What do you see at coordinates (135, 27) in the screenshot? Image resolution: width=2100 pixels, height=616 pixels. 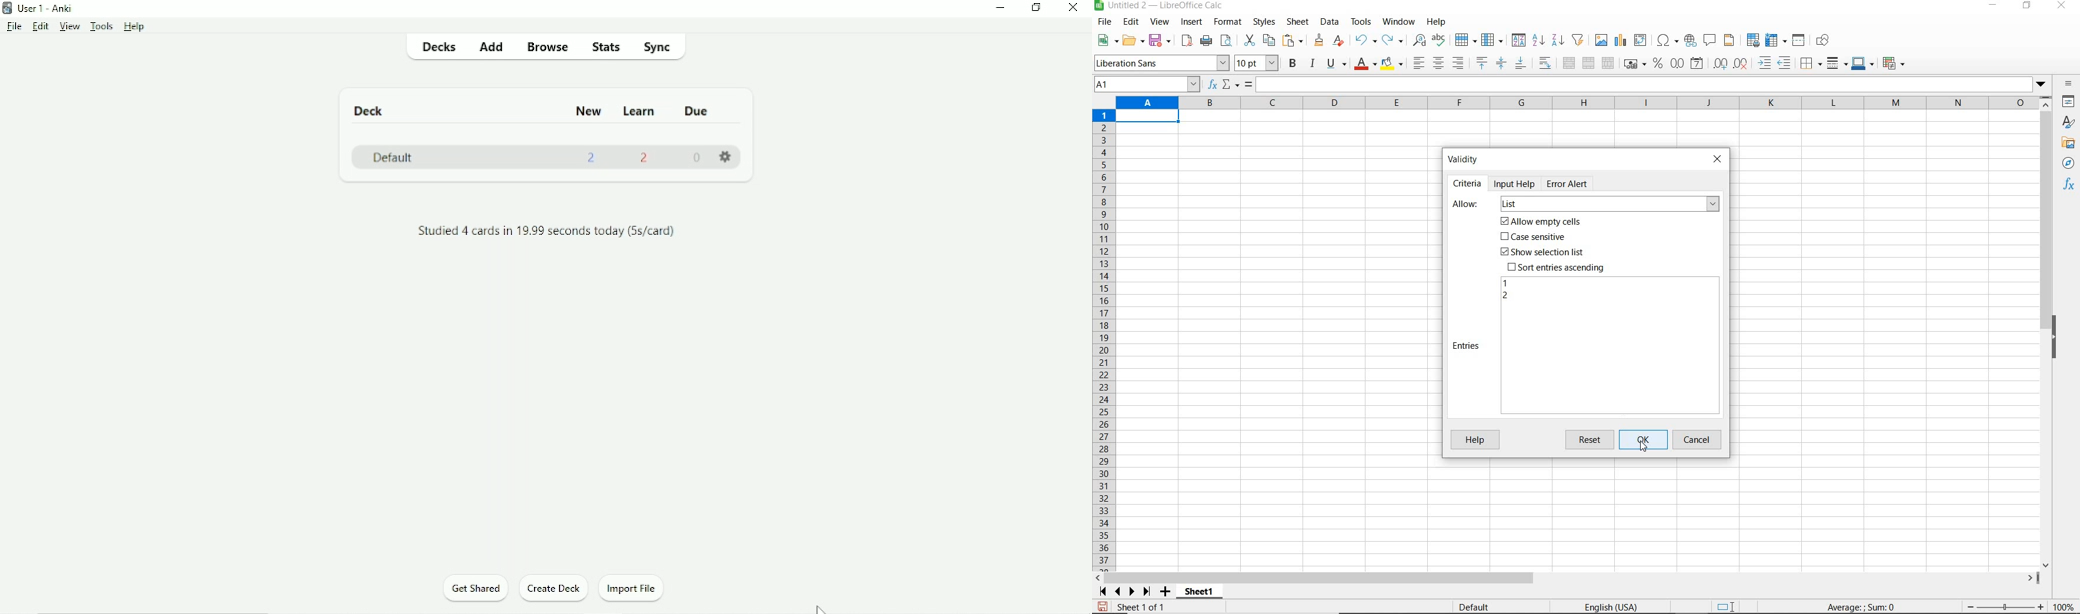 I see `Help` at bounding box center [135, 27].